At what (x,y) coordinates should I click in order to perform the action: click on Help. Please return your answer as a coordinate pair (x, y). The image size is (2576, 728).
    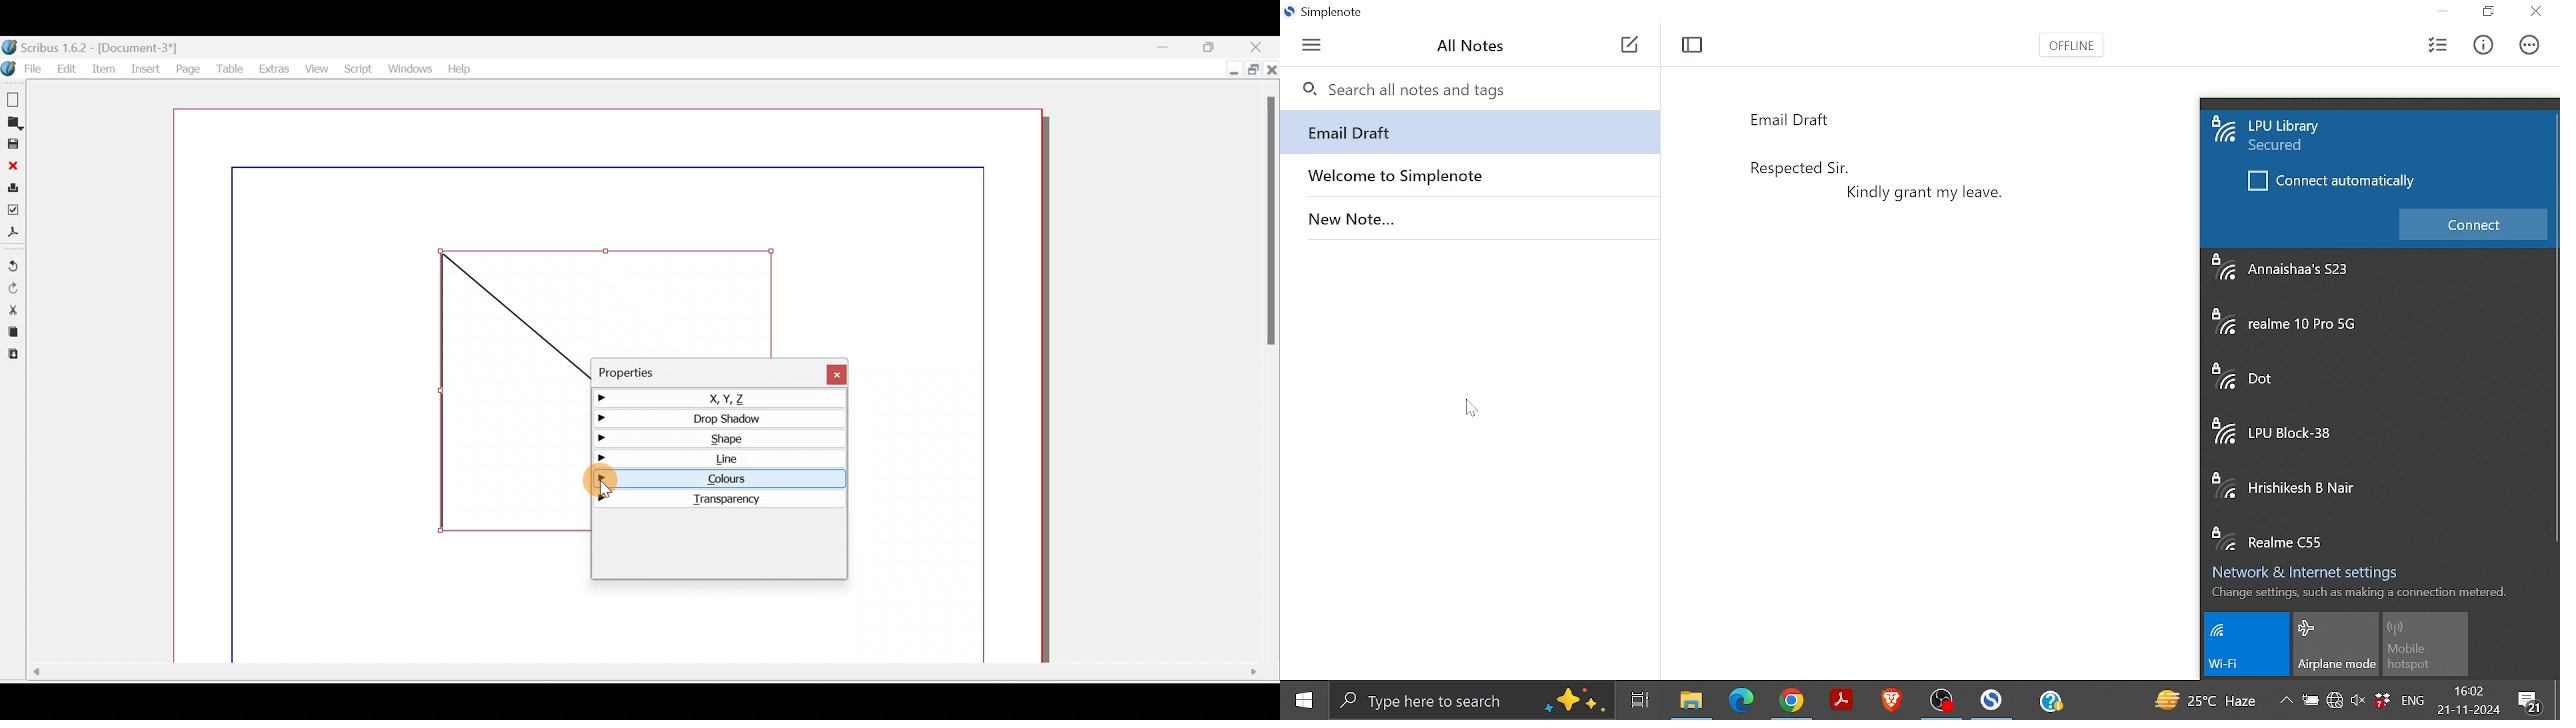
    Looking at the image, I should click on (459, 68).